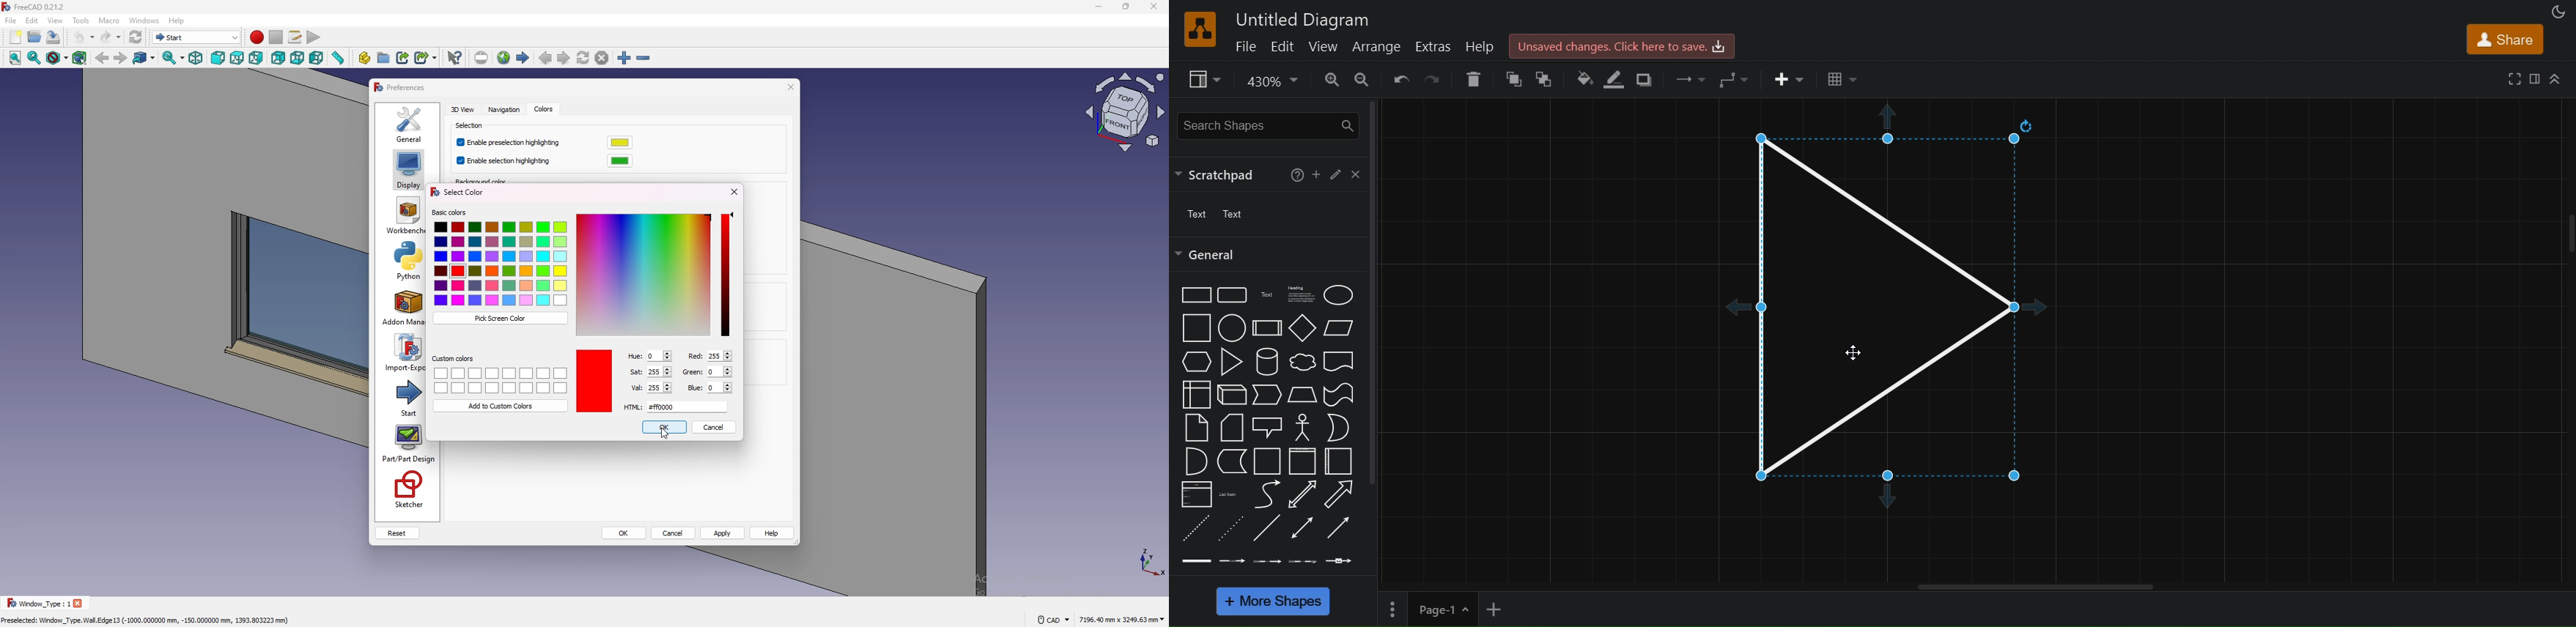  Describe the element at coordinates (1690, 76) in the screenshot. I see `connection` at that location.